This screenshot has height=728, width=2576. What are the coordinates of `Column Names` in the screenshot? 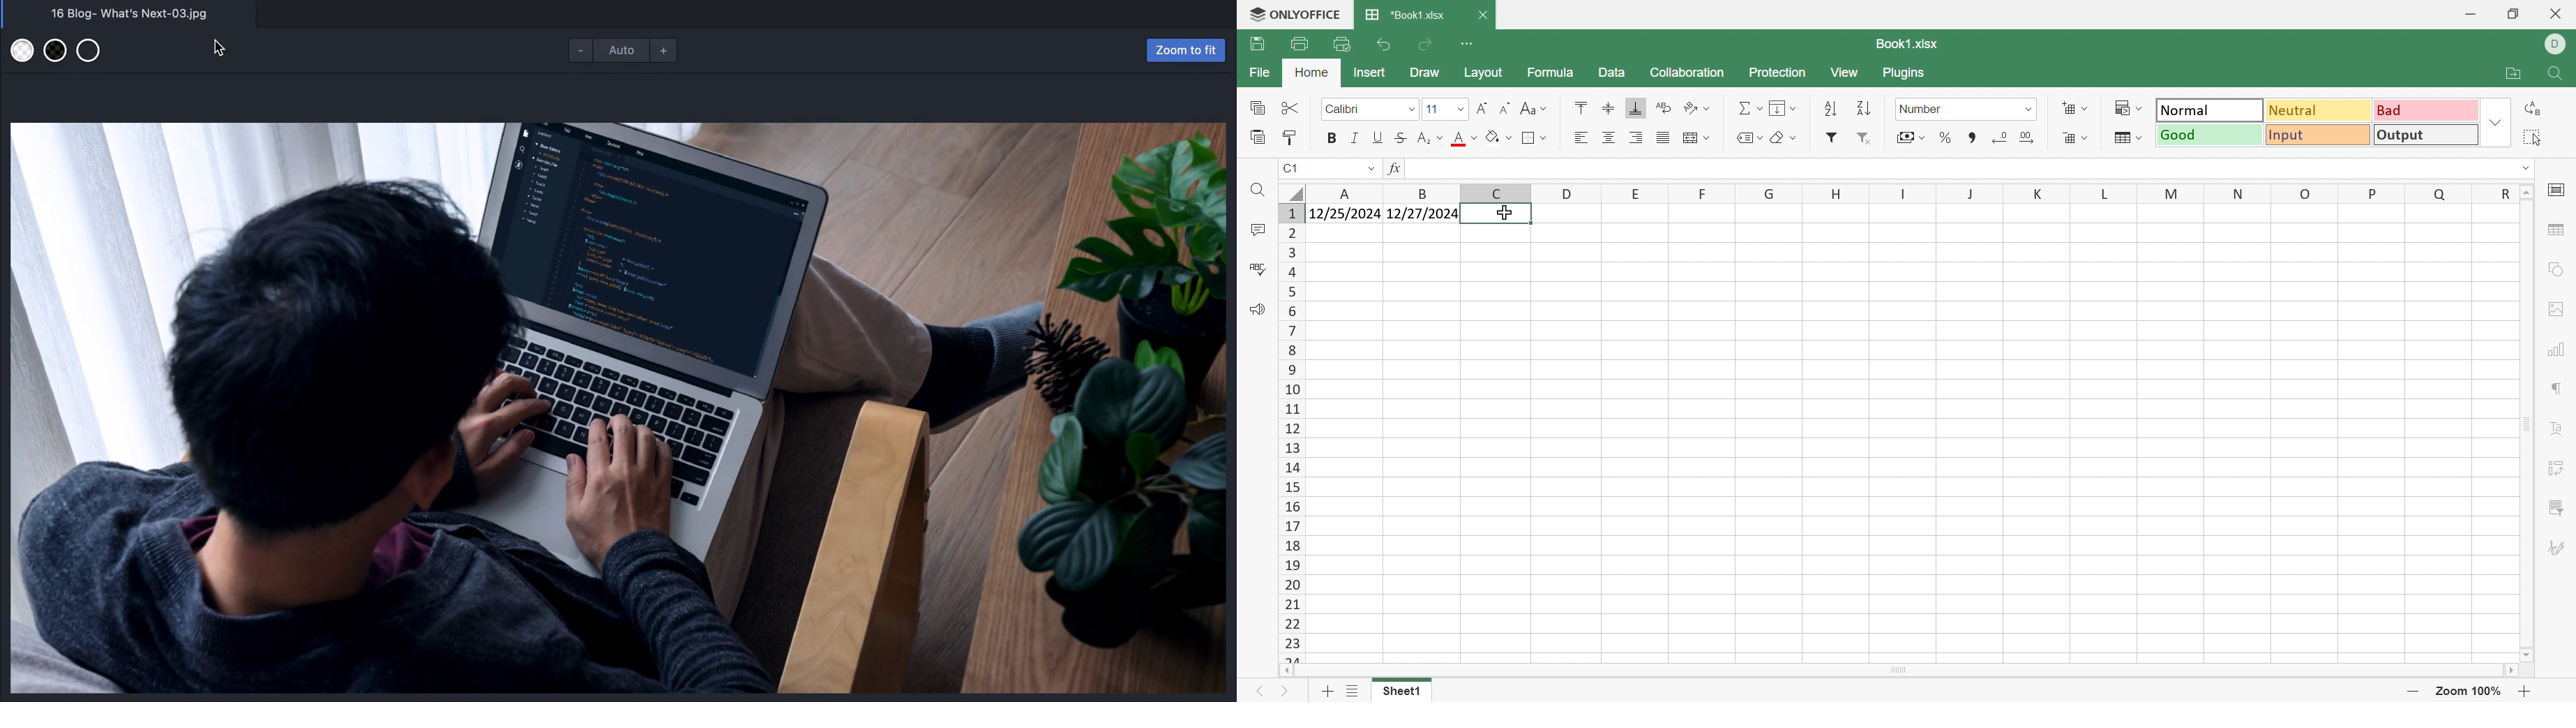 It's located at (1906, 193).